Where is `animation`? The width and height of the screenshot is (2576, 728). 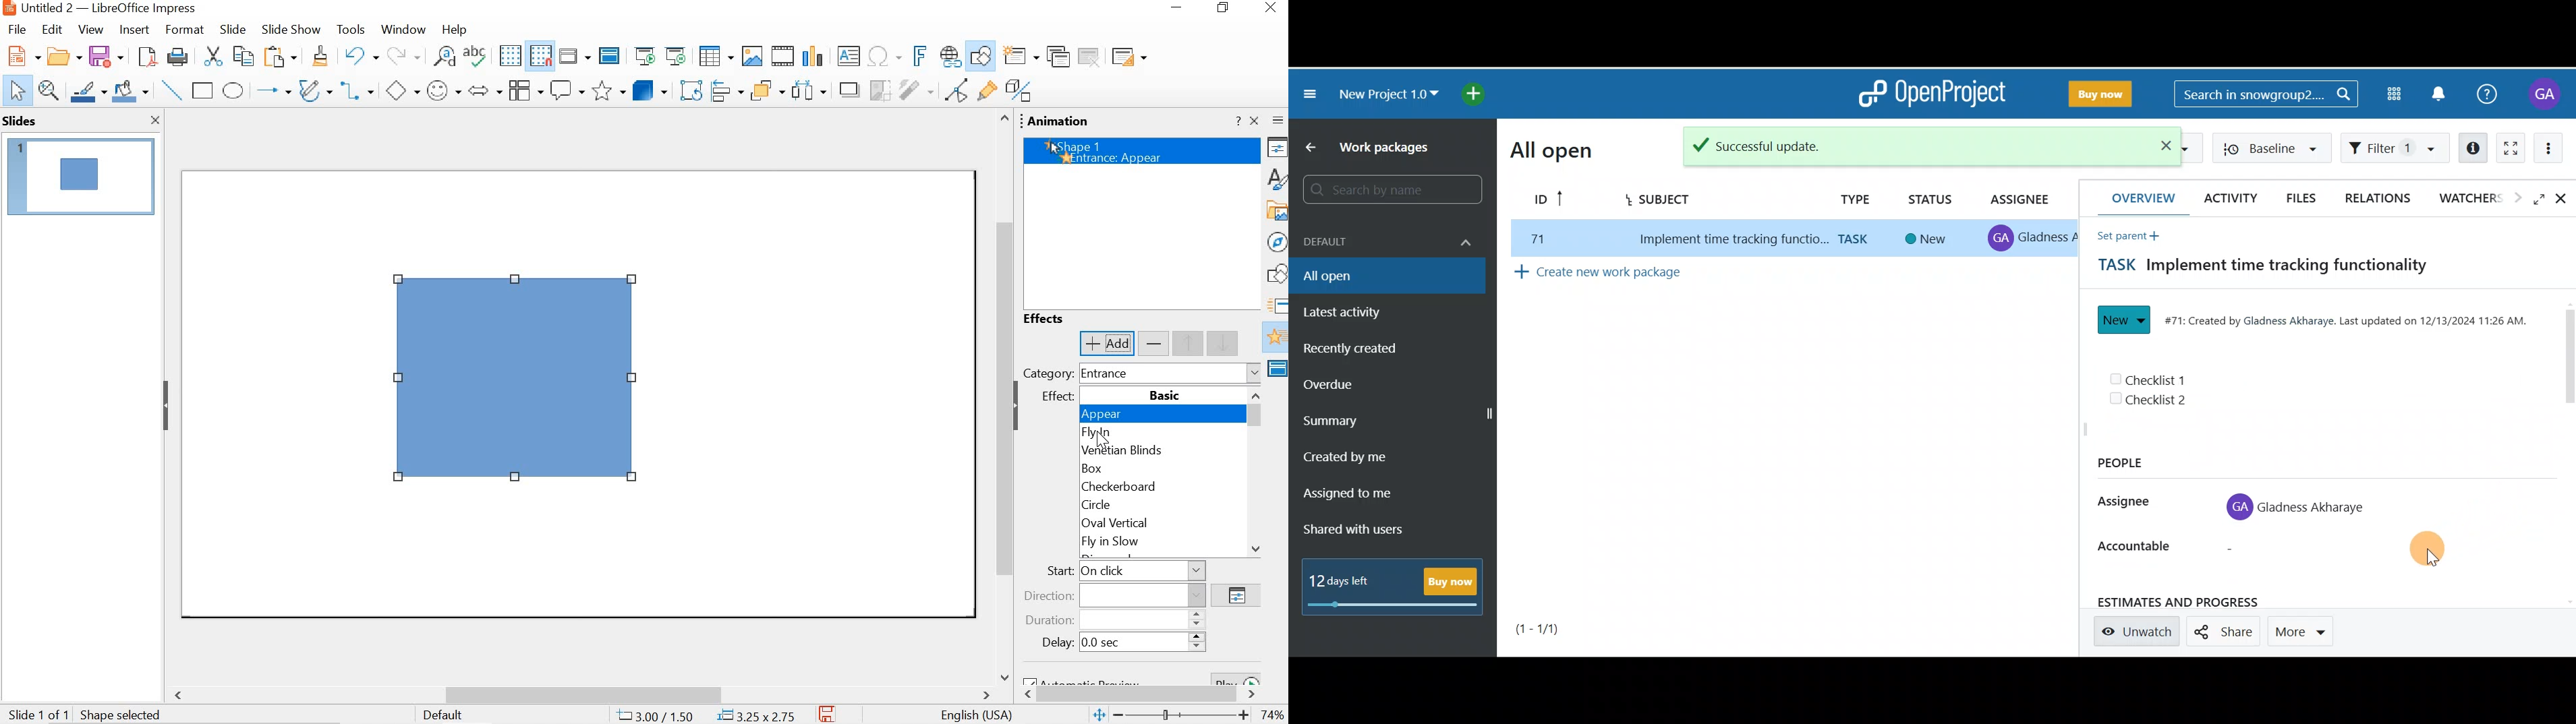 animation is located at coordinates (1275, 338).